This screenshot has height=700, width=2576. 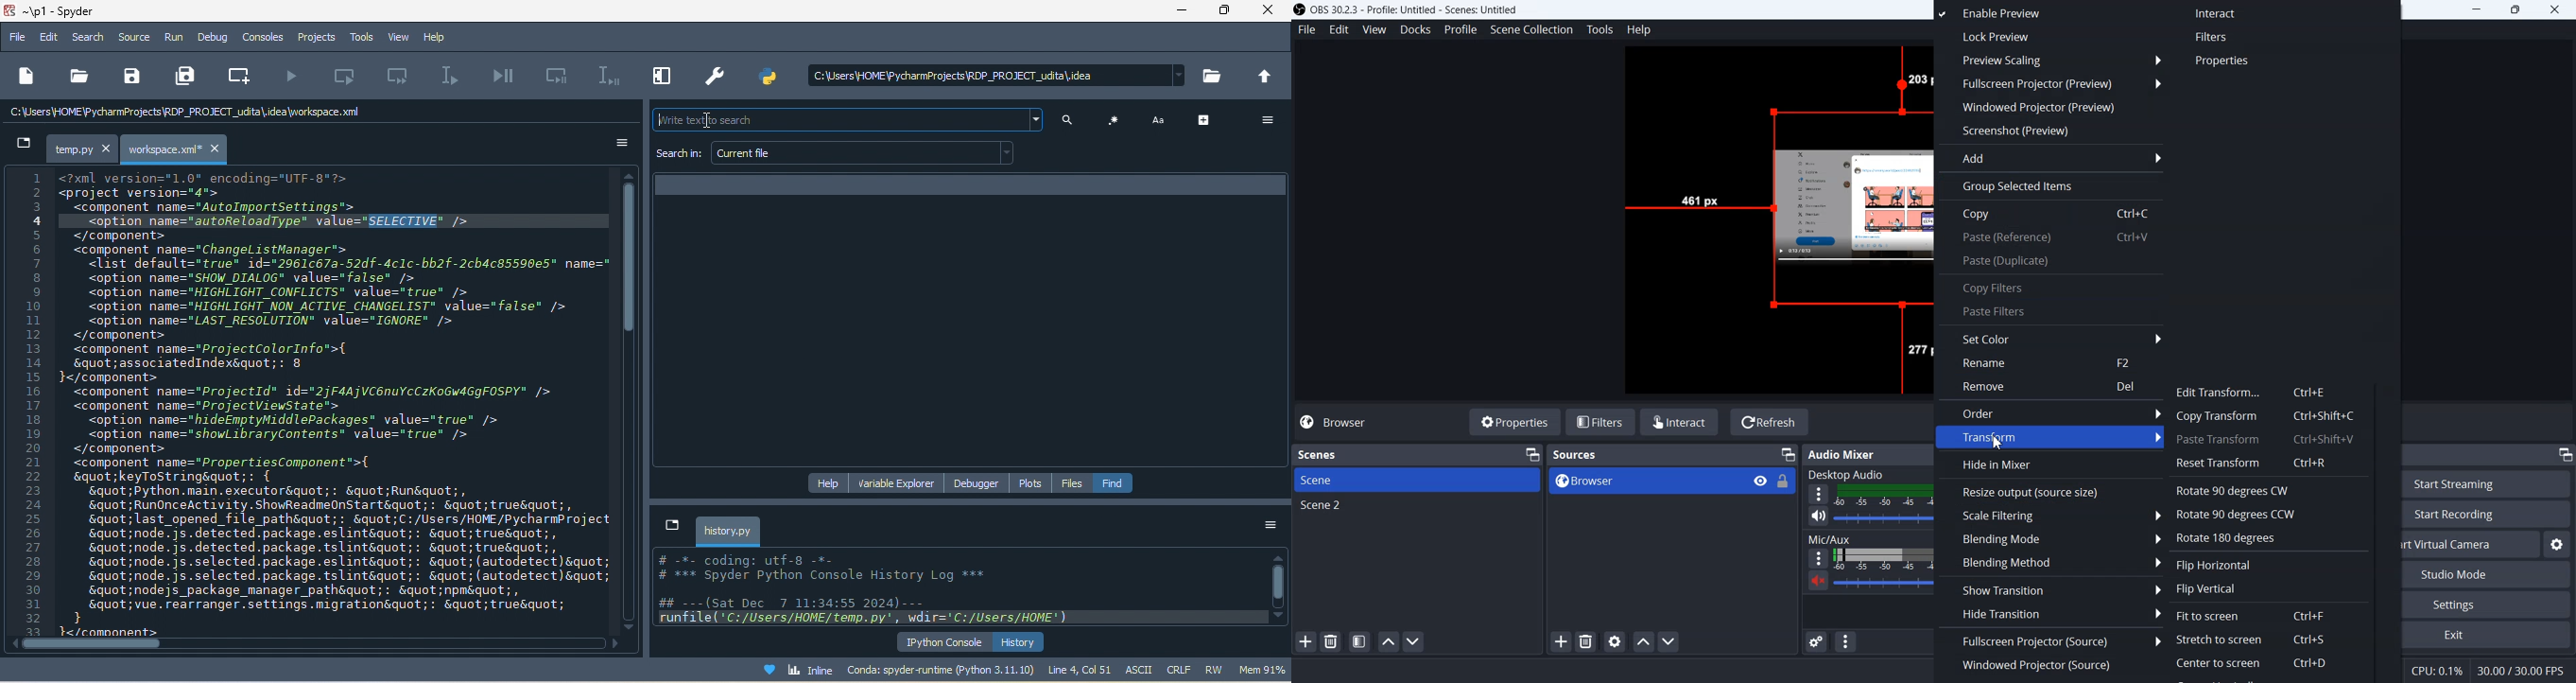 I want to click on Paste Filters, so click(x=2051, y=311).